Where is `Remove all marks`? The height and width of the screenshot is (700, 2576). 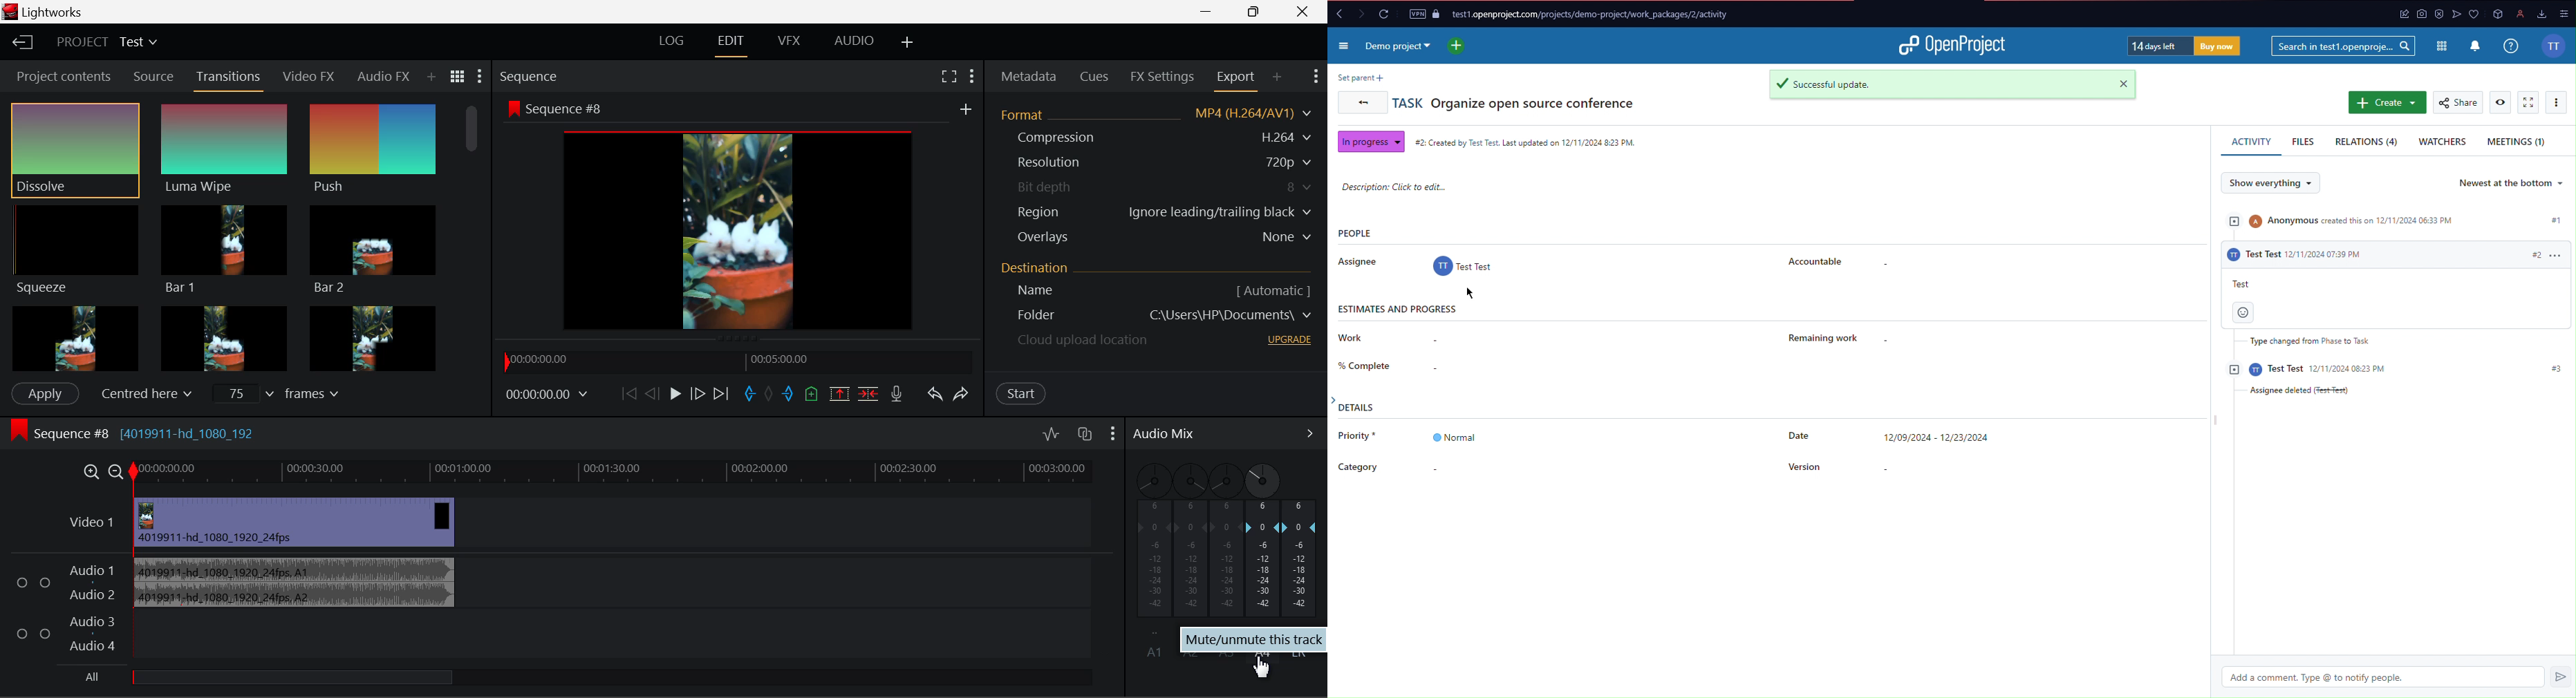
Remove all marks is located at coordinates (768, 395).